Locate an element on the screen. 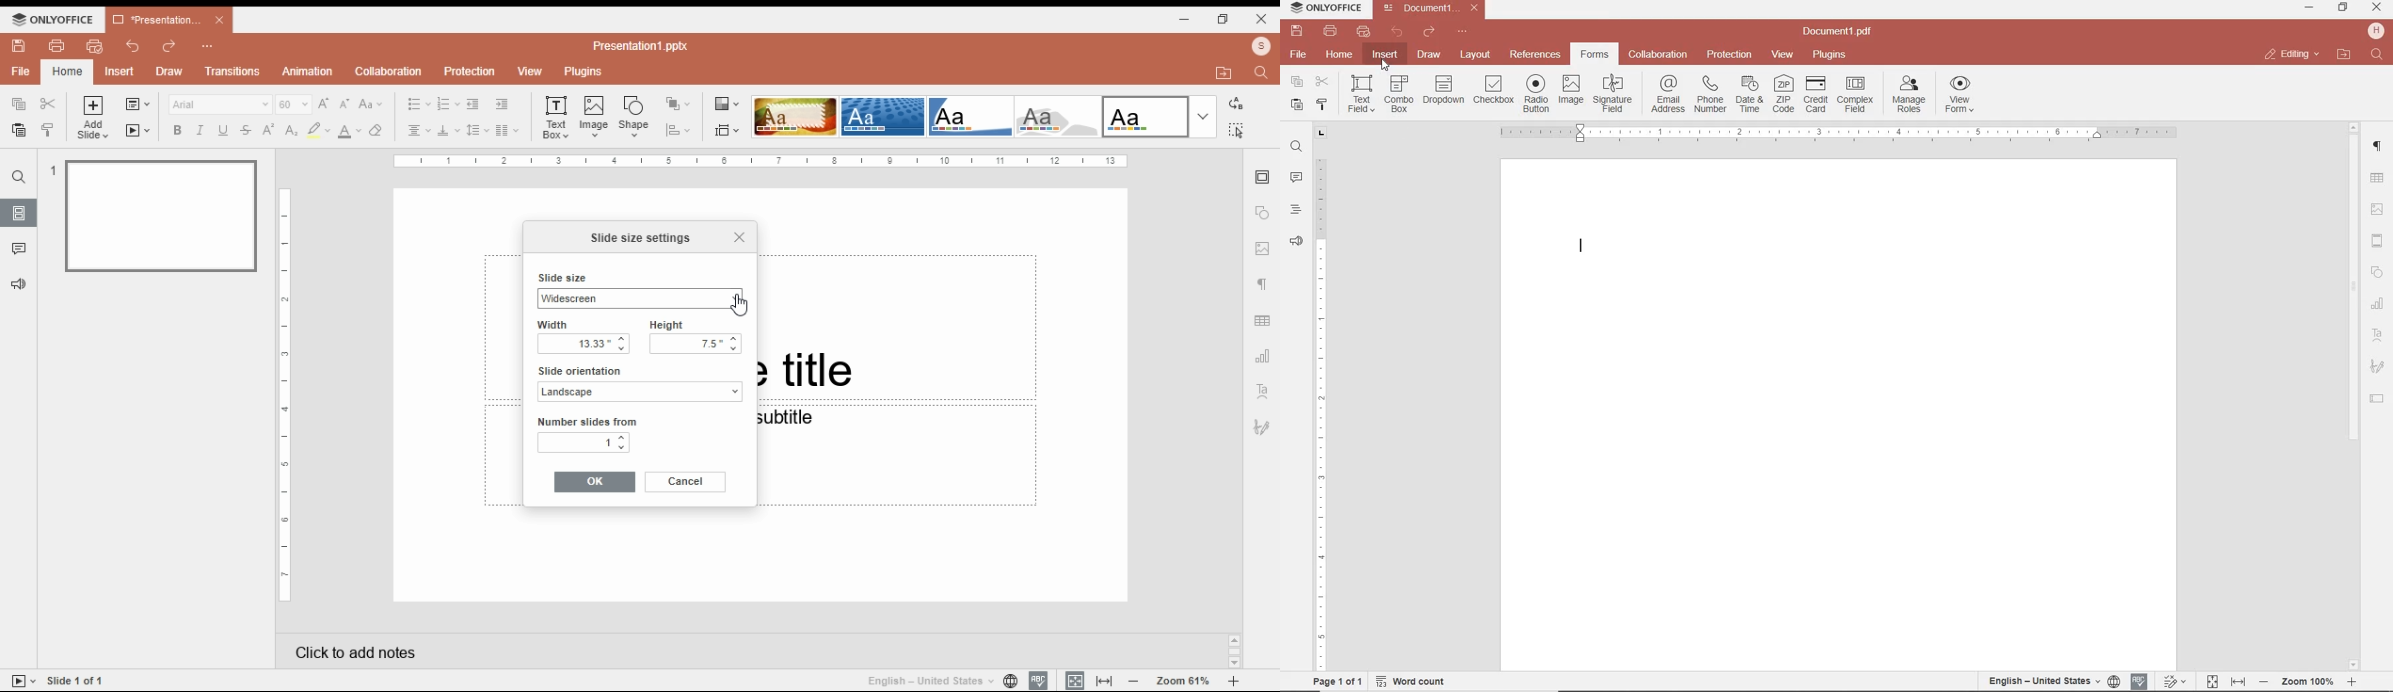  insert is located at coordinates (120, 72).